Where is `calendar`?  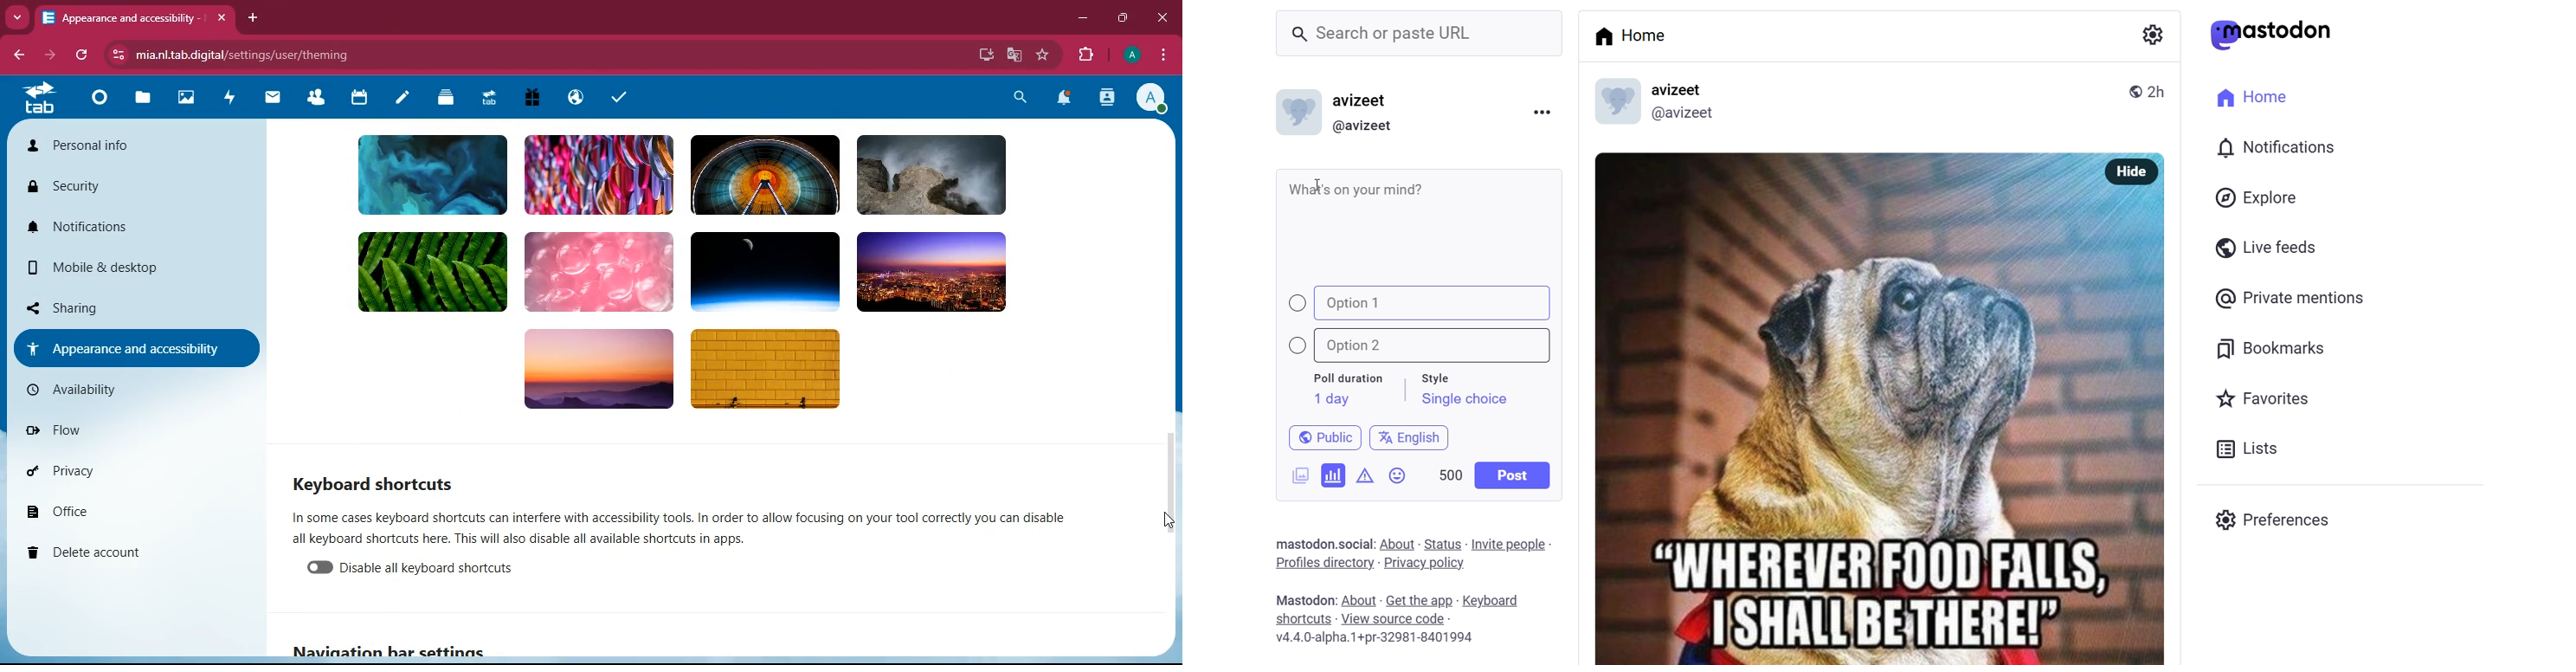
calendar is located at coordinates (360, 100).